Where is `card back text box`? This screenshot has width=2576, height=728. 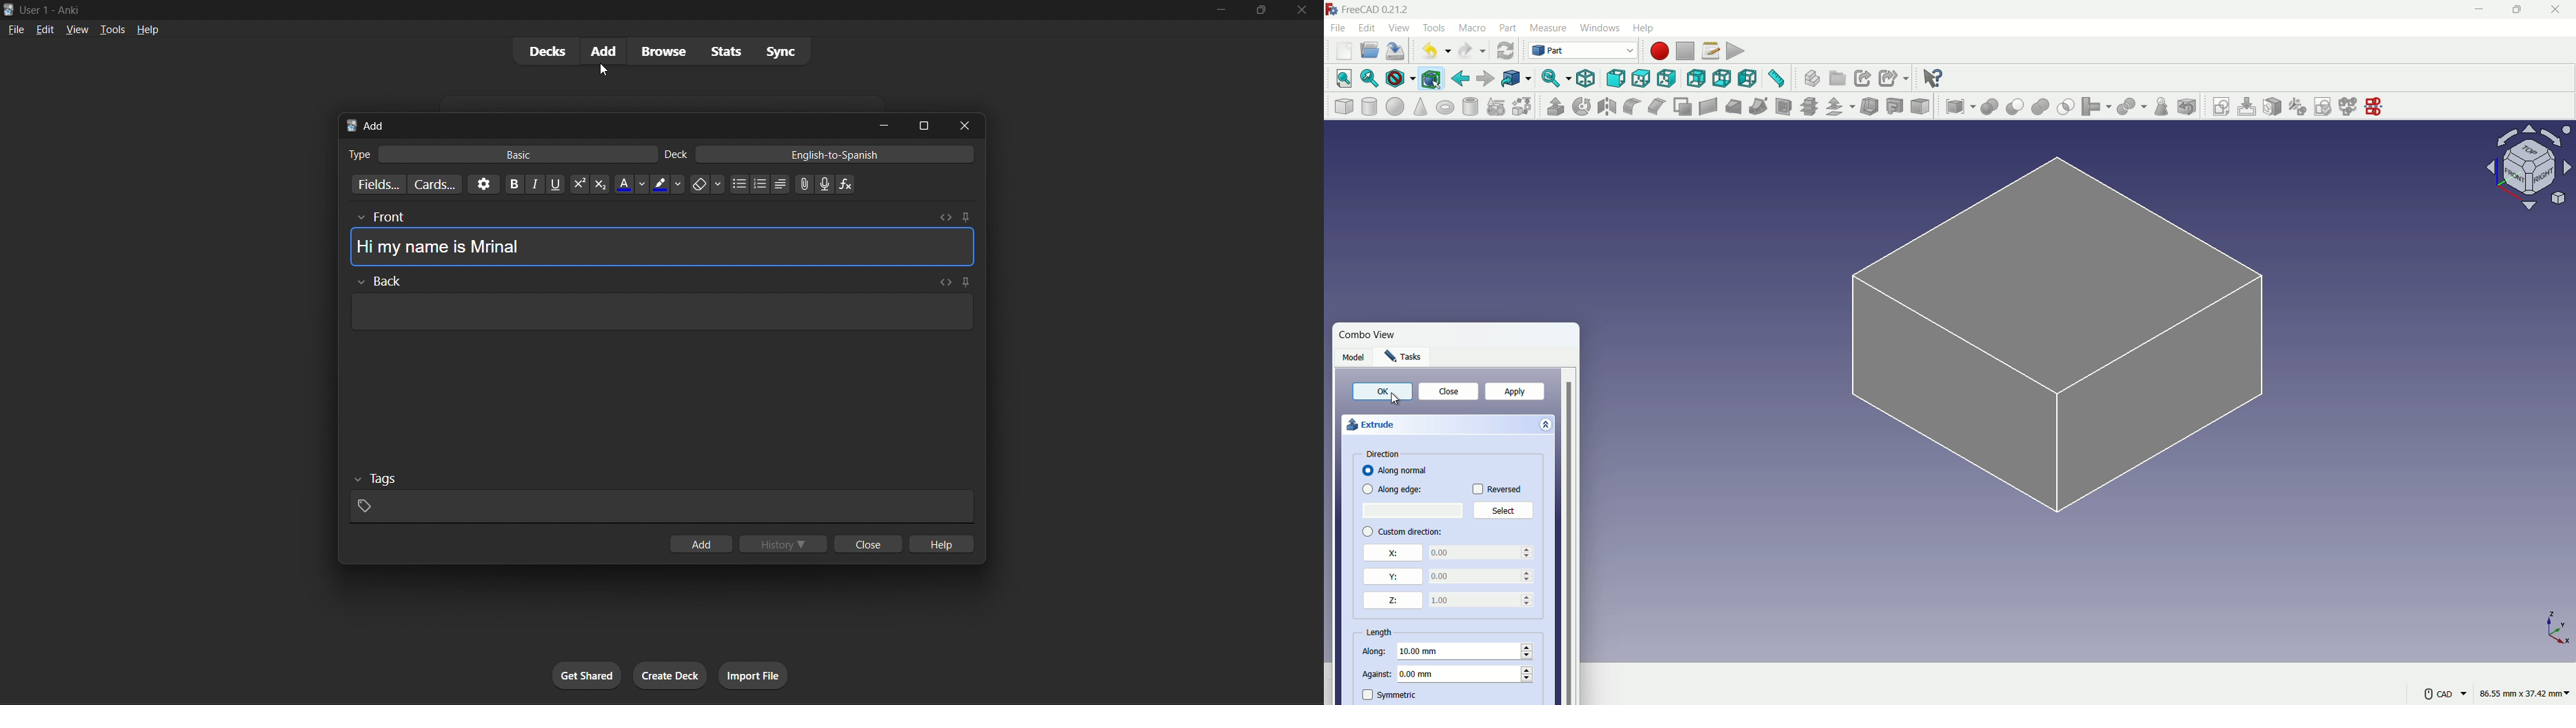
card back text box is located at coordinates (658, 307).